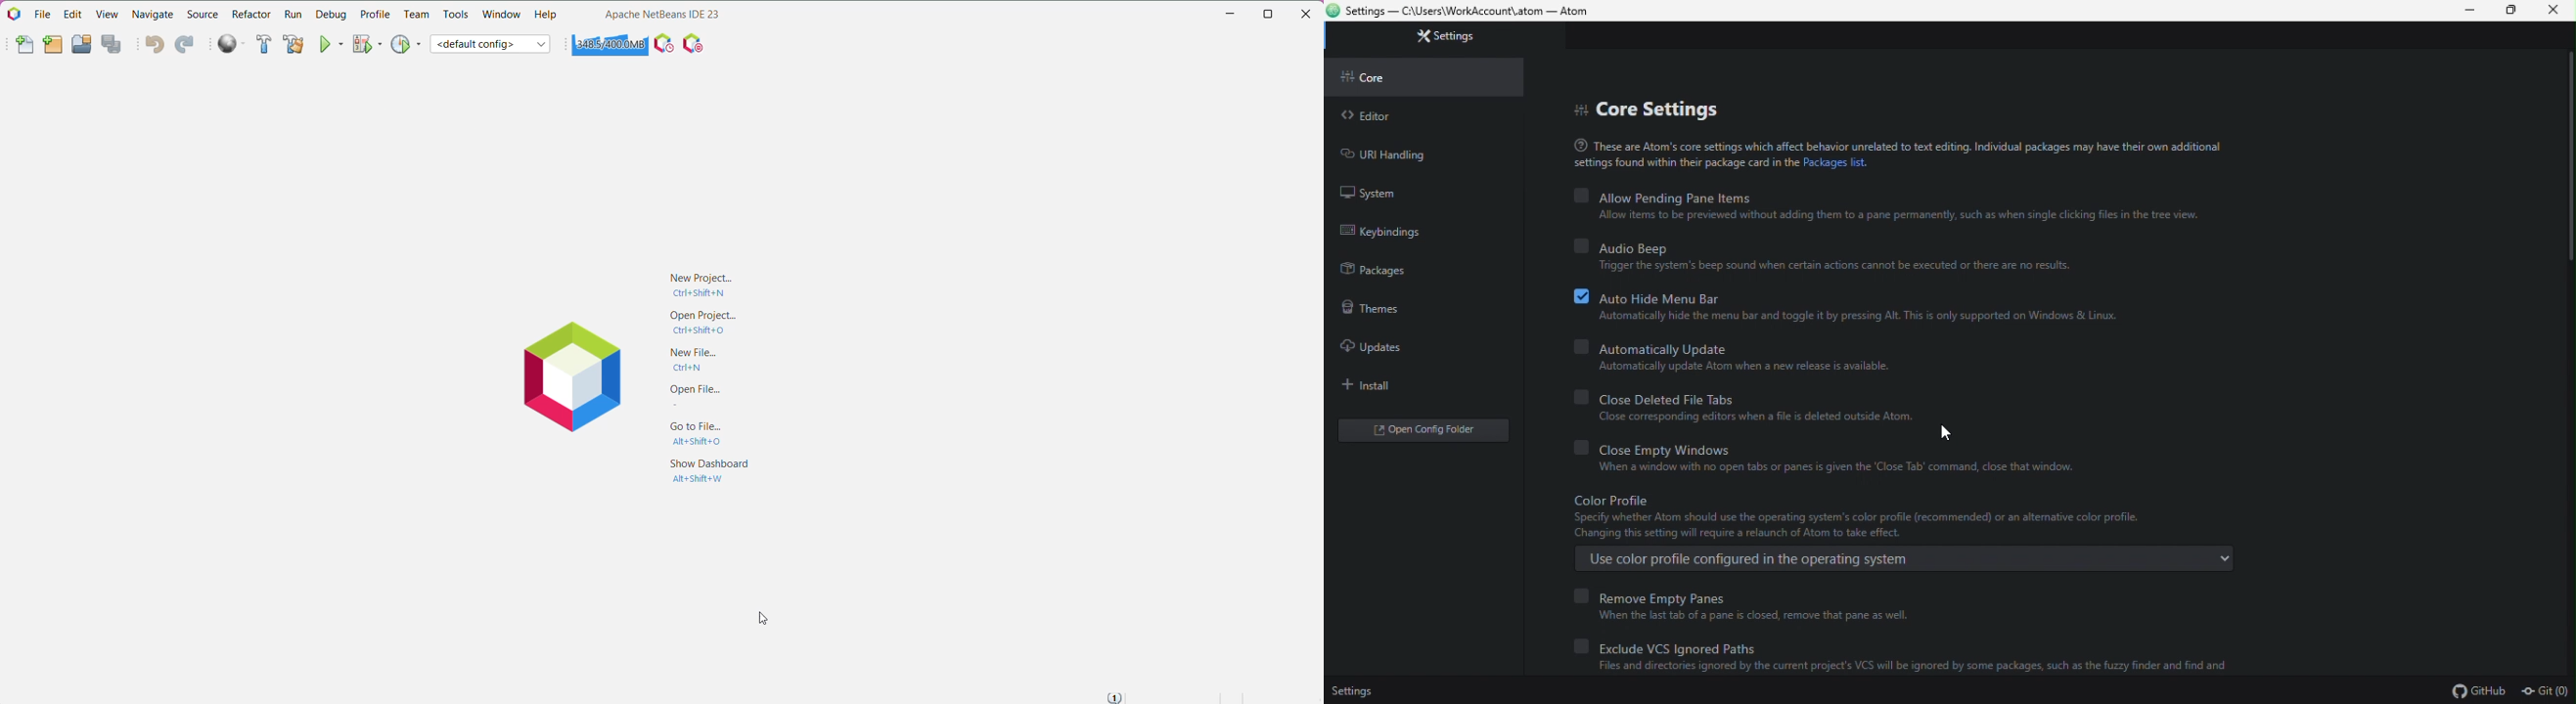  What do you see at coordinates (1645, 296) in the screenshot?
I see ` Auto Hide Menu Bar` at bounding box center [1645, 296].